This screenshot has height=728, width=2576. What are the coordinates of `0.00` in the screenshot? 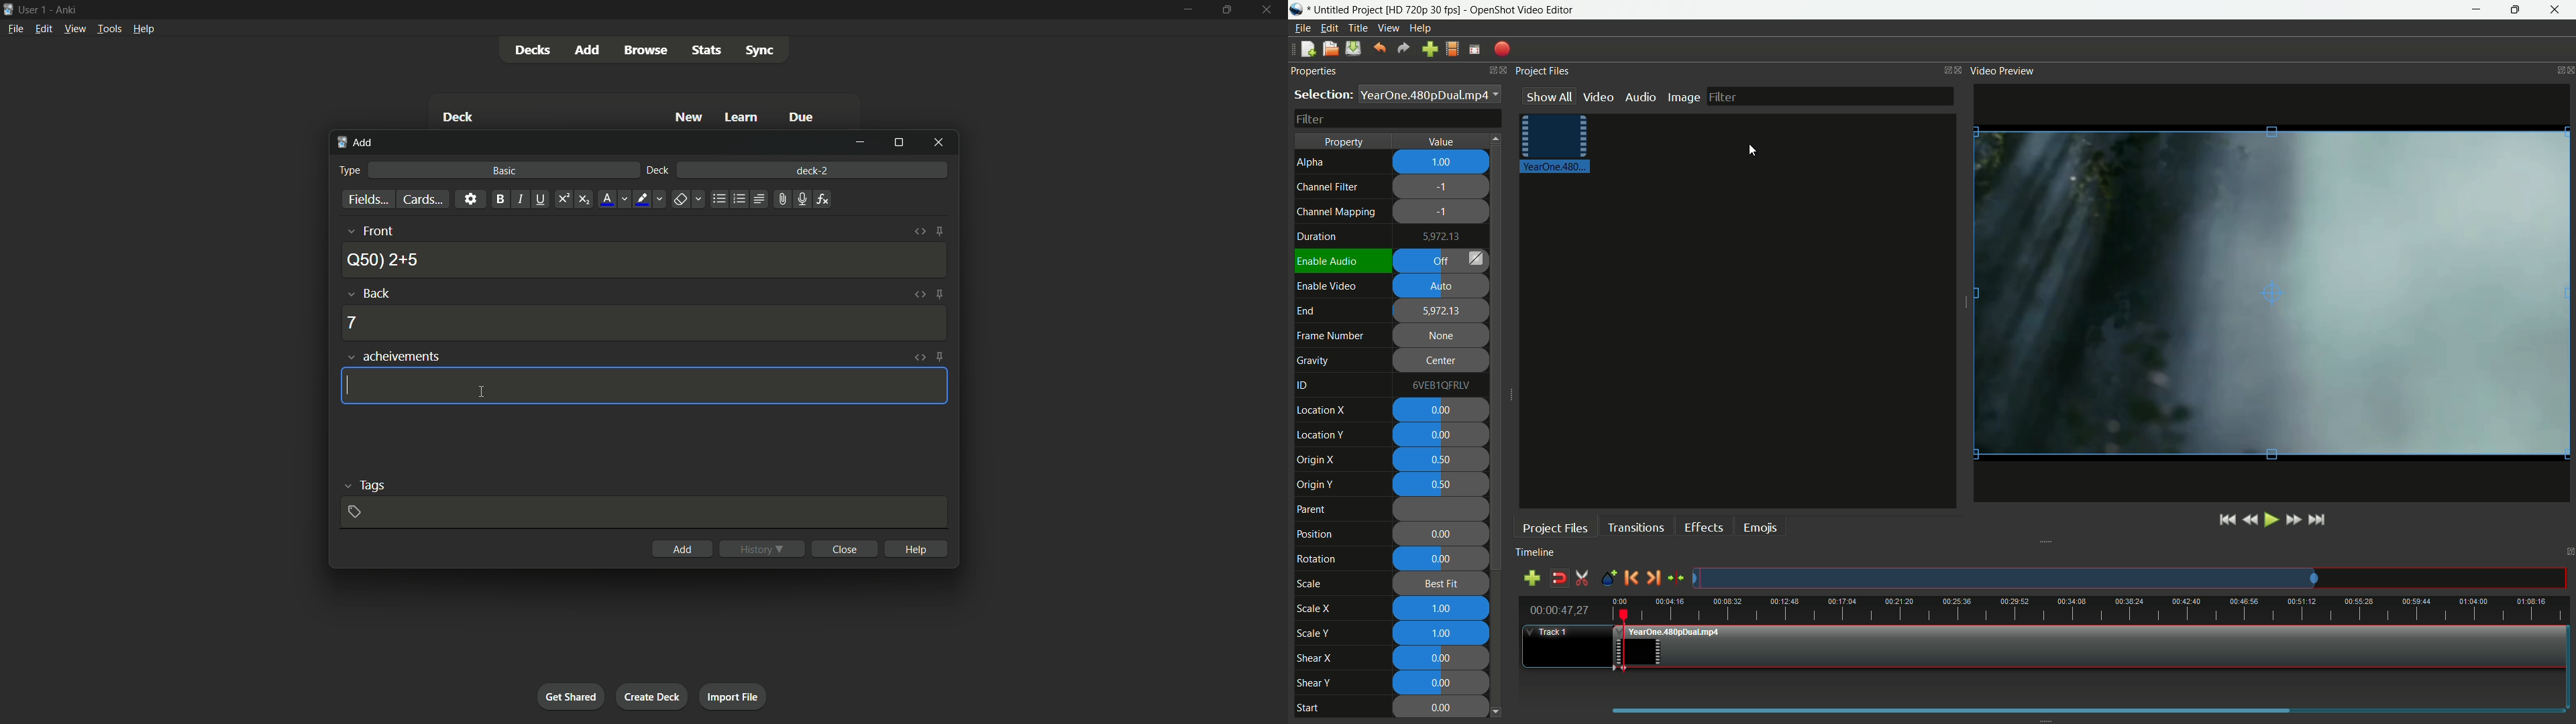 It's located at (1439, 411).